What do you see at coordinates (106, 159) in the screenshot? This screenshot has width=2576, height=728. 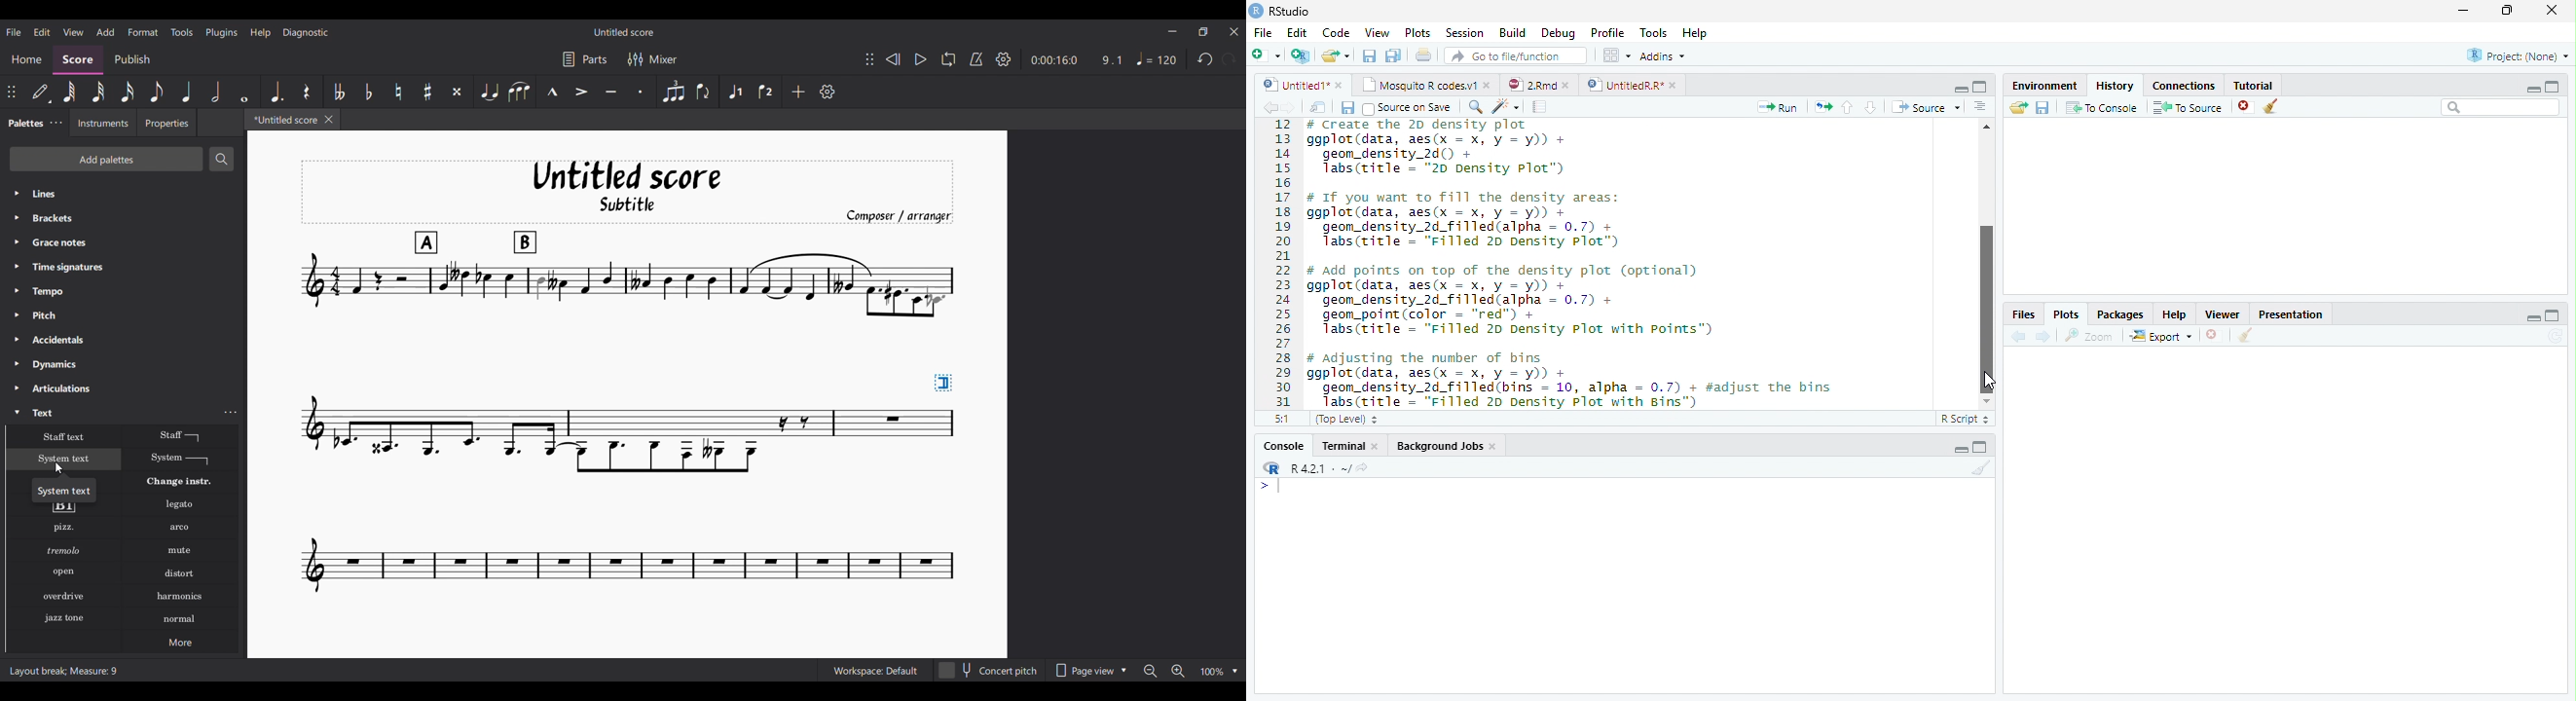 I see `Add palettes` at bounding box center [106, 159].